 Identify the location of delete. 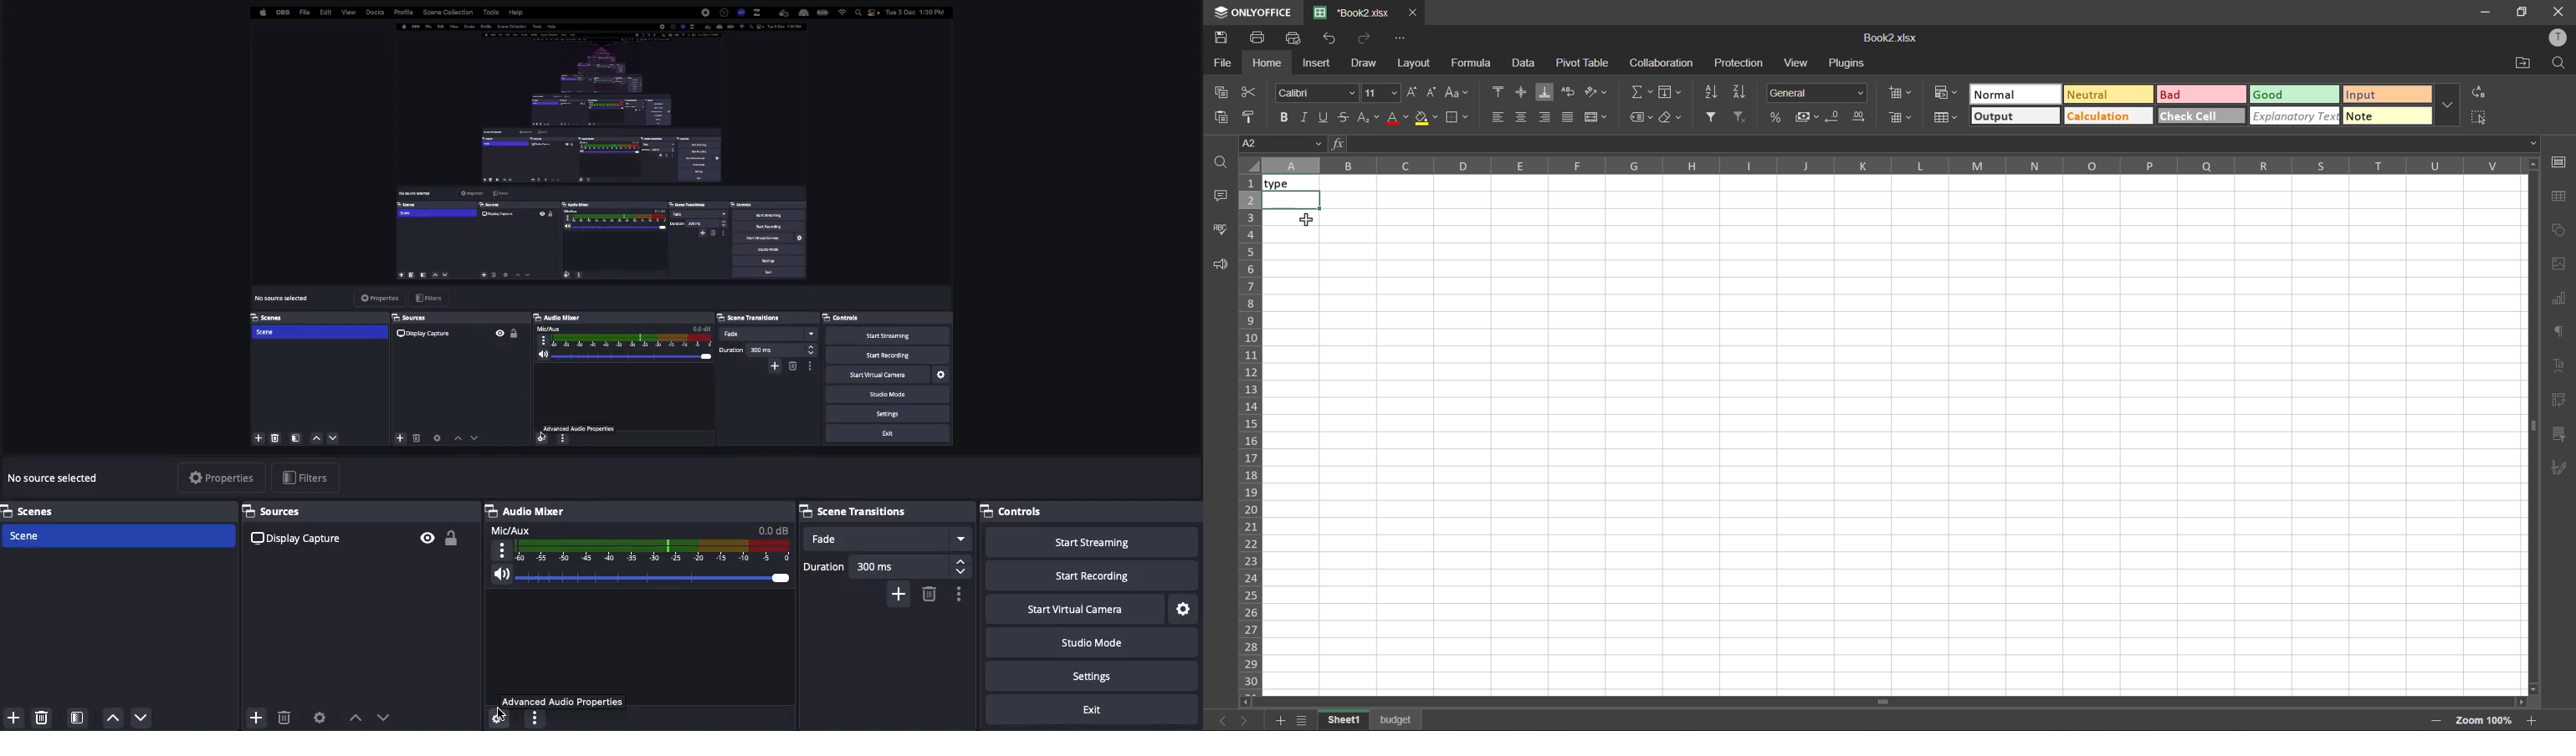
(281, 720).